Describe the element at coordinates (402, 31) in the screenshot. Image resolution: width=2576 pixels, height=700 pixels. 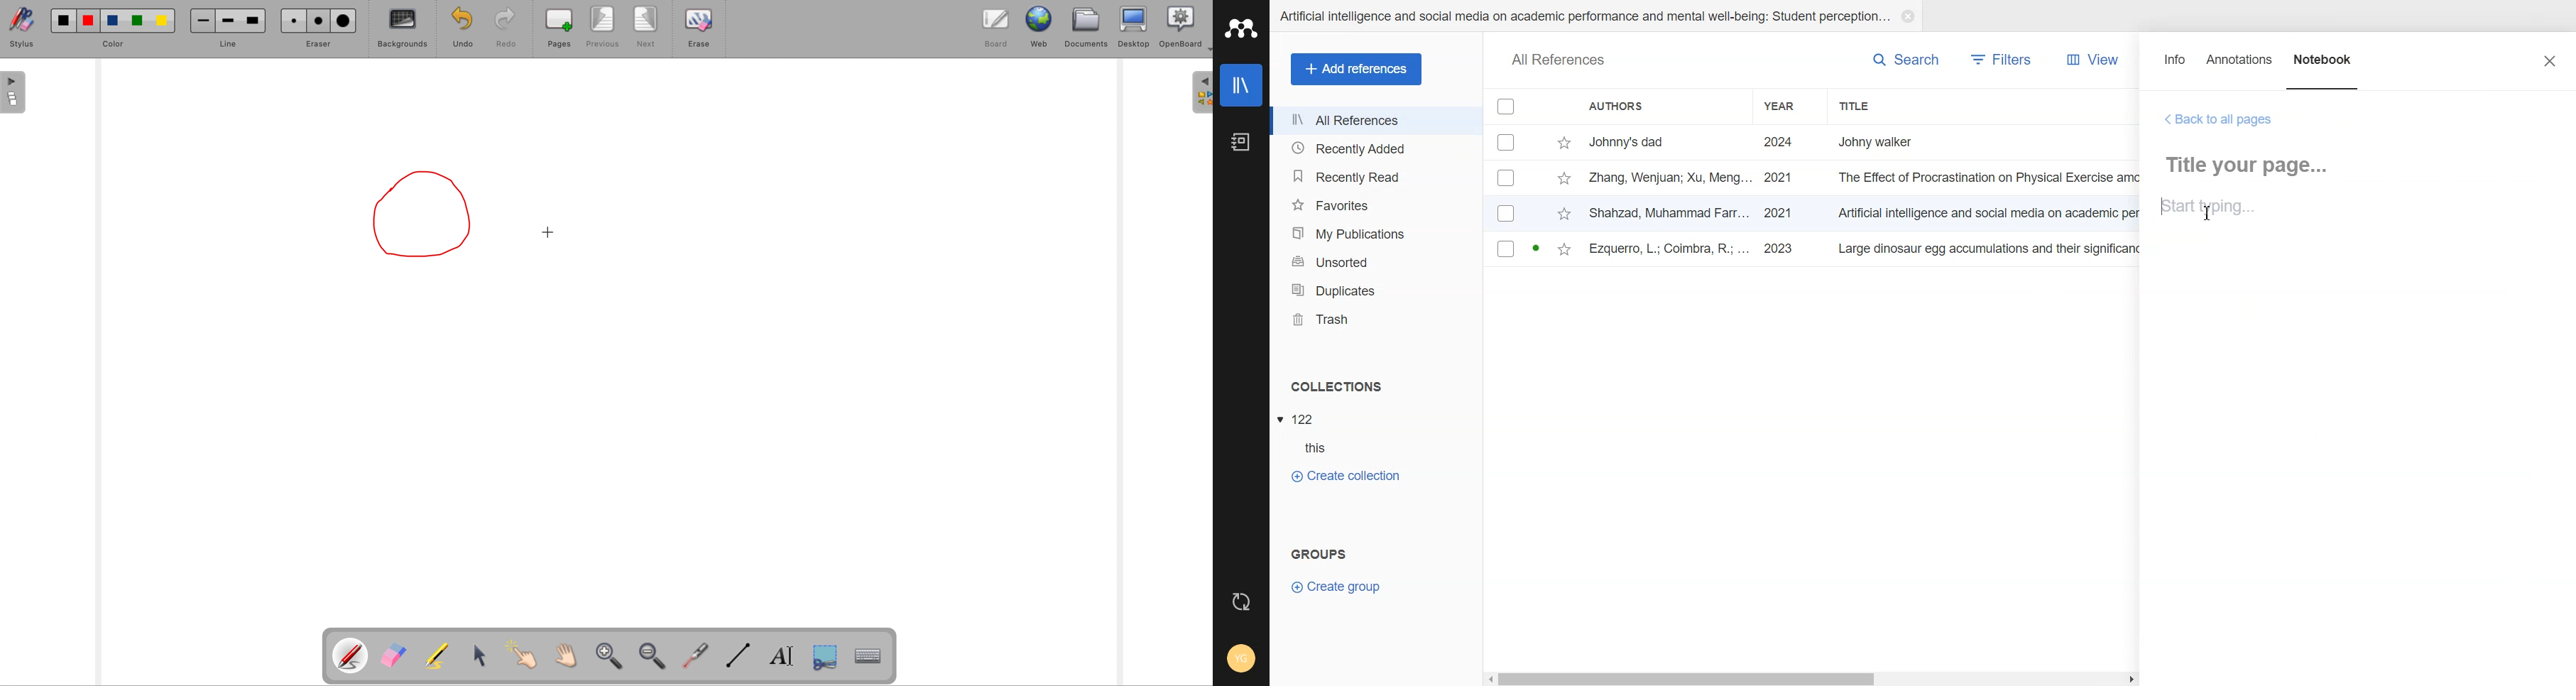
I see `backgrounds` at that location.